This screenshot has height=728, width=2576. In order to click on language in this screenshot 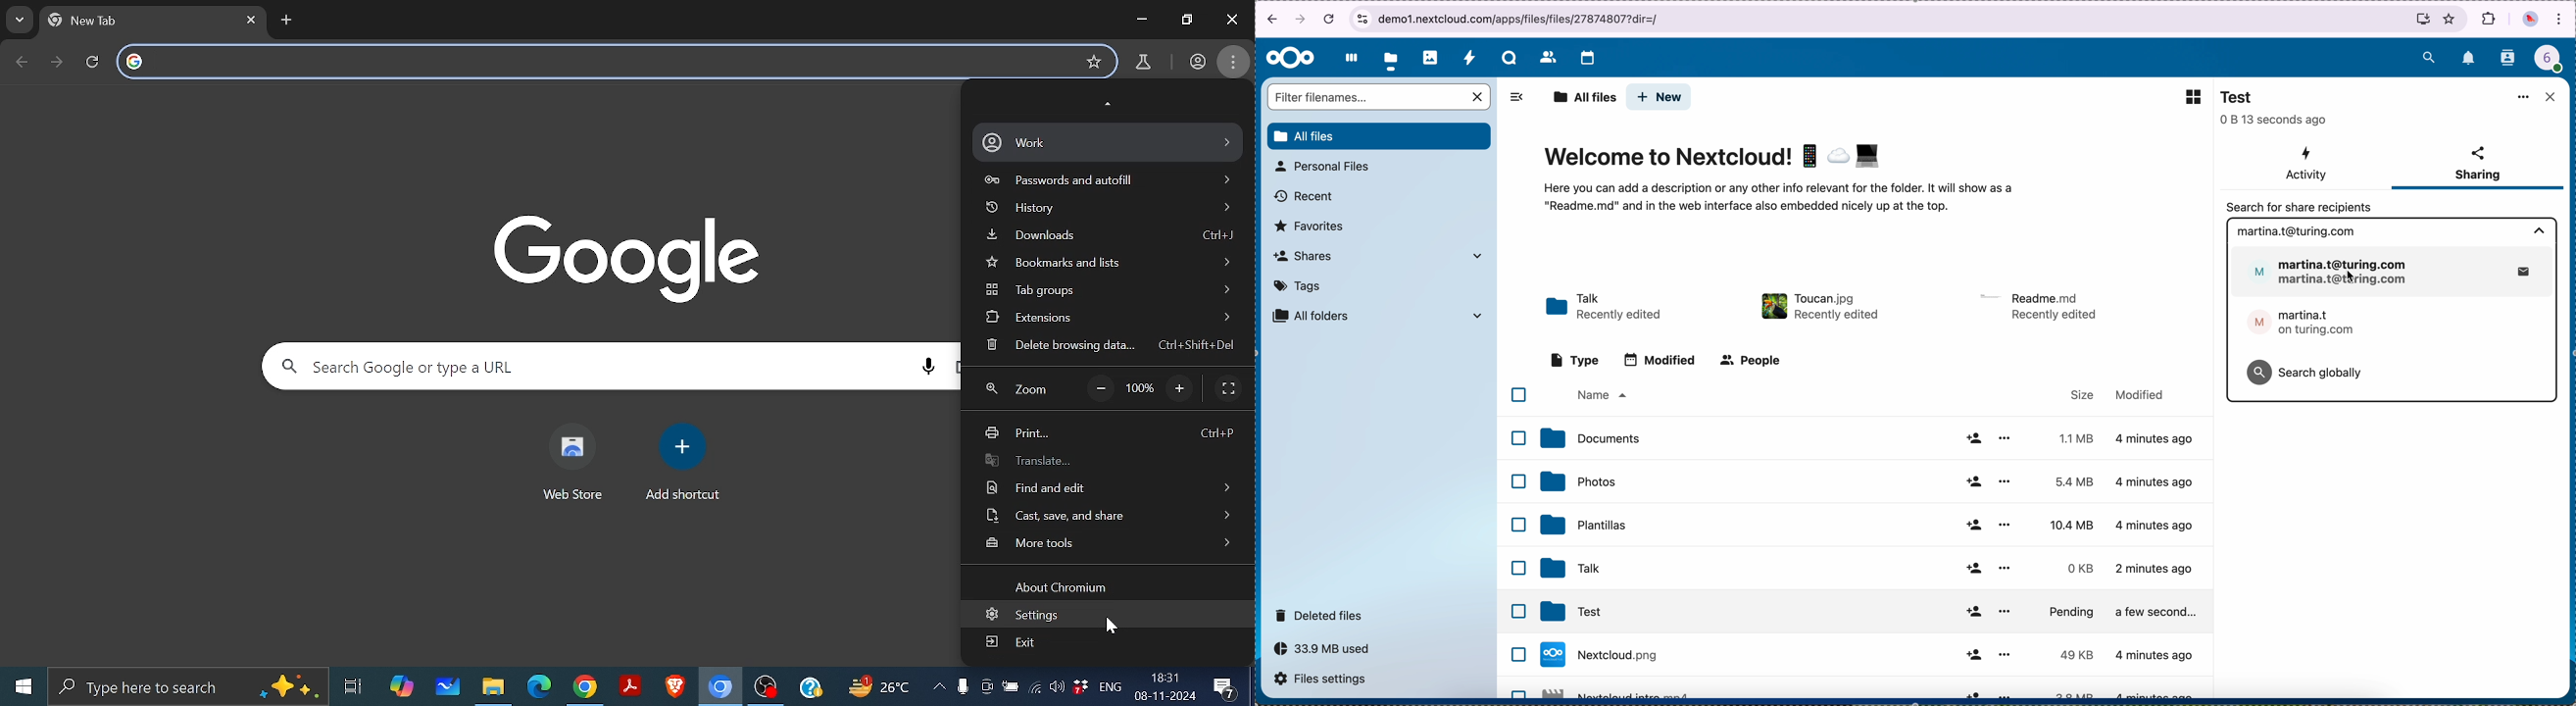, I will do `click(1111, 689)`.